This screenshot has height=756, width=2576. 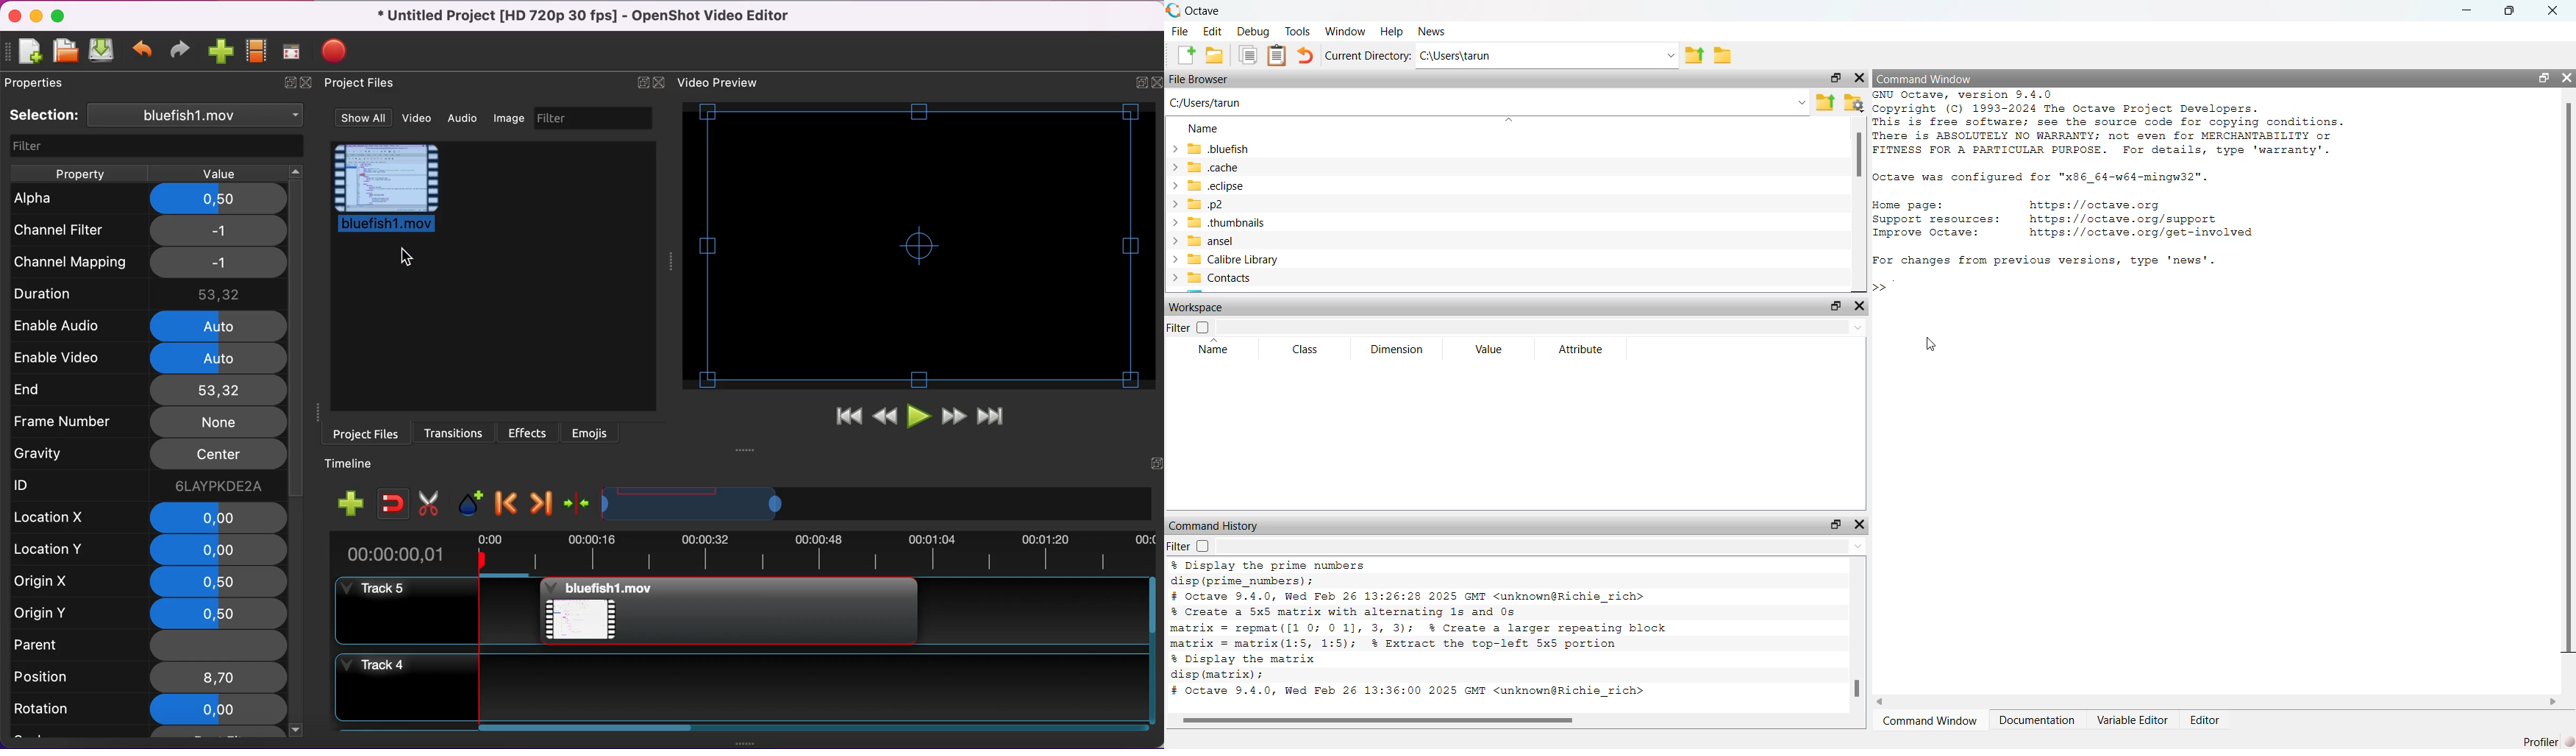 What do you see at coordinates (750, 554) in the screenshot?
I see `time duration` at bounding box center [750, 554].